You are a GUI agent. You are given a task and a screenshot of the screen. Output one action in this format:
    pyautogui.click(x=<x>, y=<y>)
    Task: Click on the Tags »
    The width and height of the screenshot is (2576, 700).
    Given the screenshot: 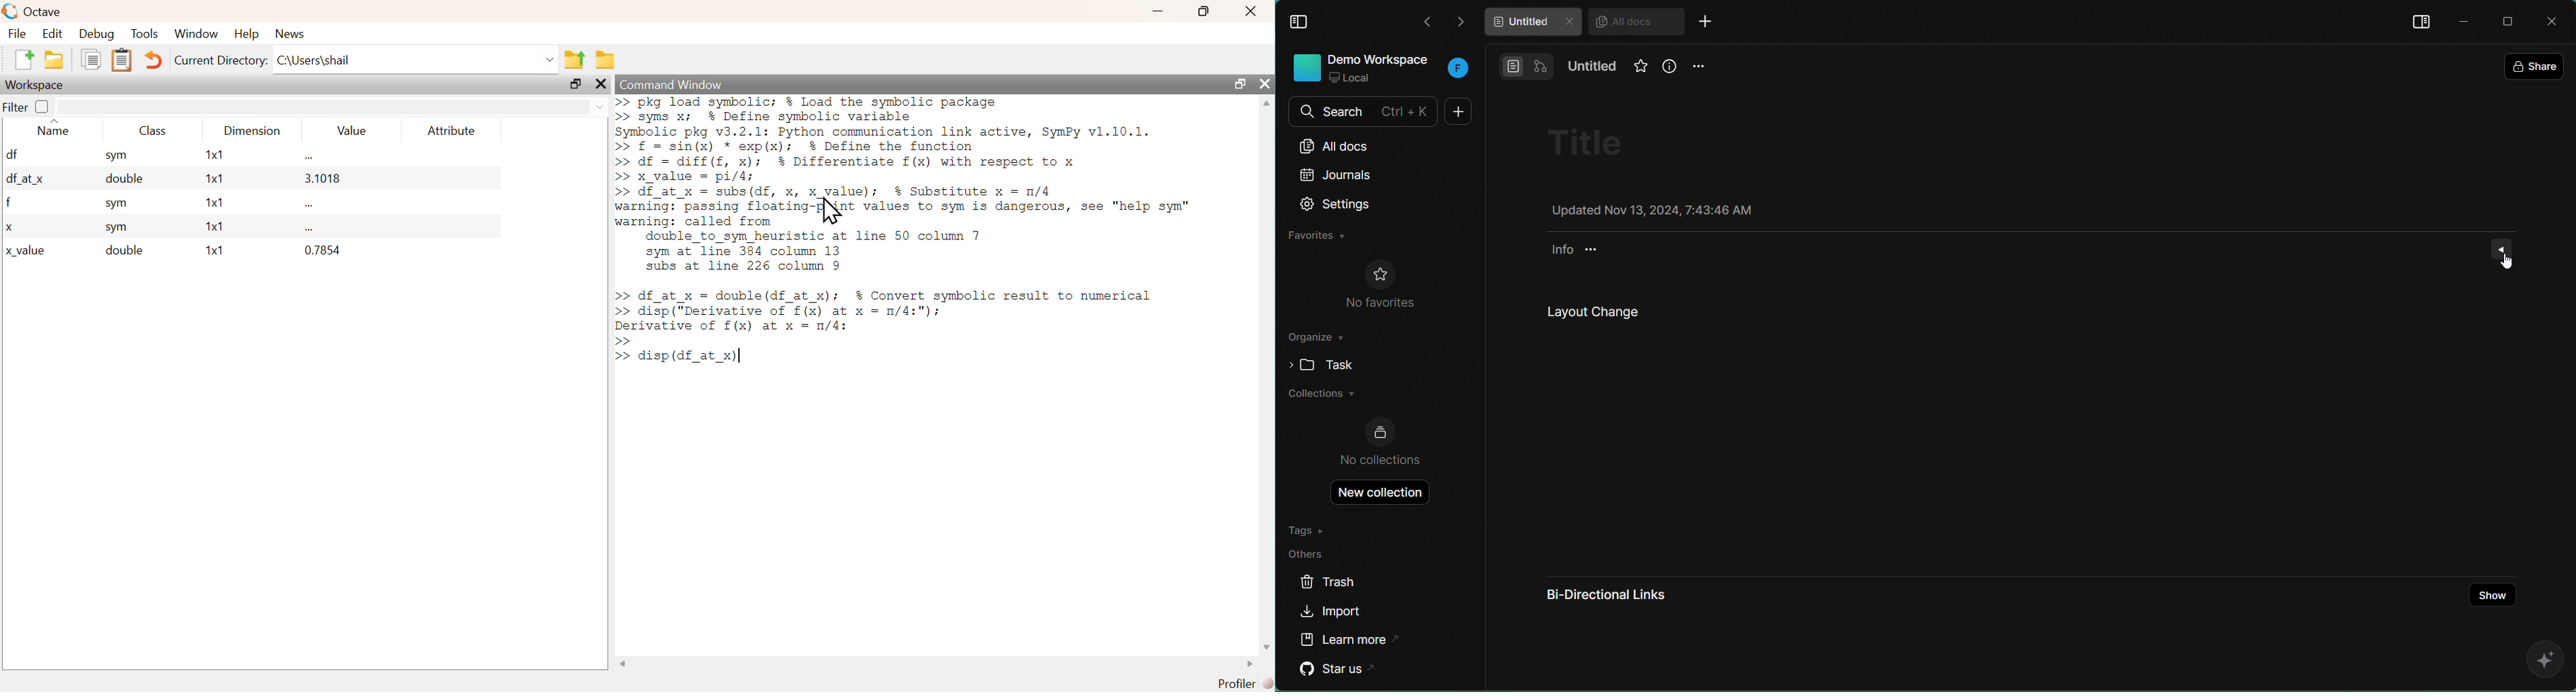 What is the action you would take?
    pyautogui.click(x=1311, y=529)
    